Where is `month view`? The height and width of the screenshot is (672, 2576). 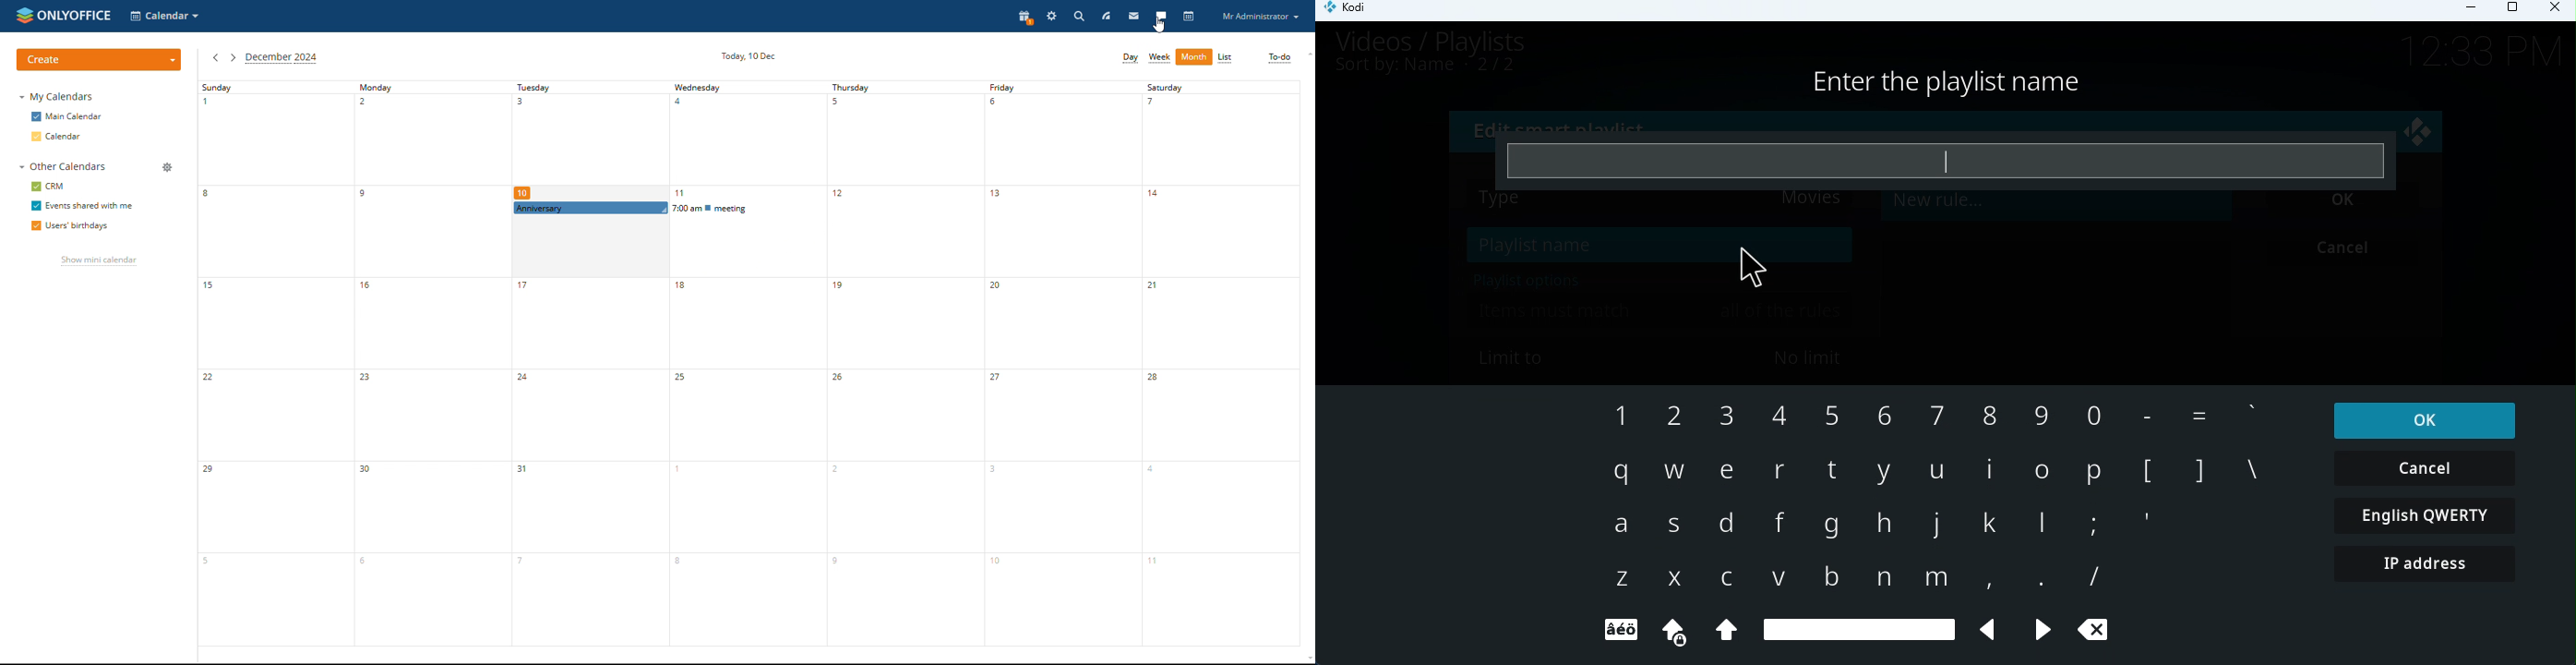
month view is located at coordinates (1193, 57).